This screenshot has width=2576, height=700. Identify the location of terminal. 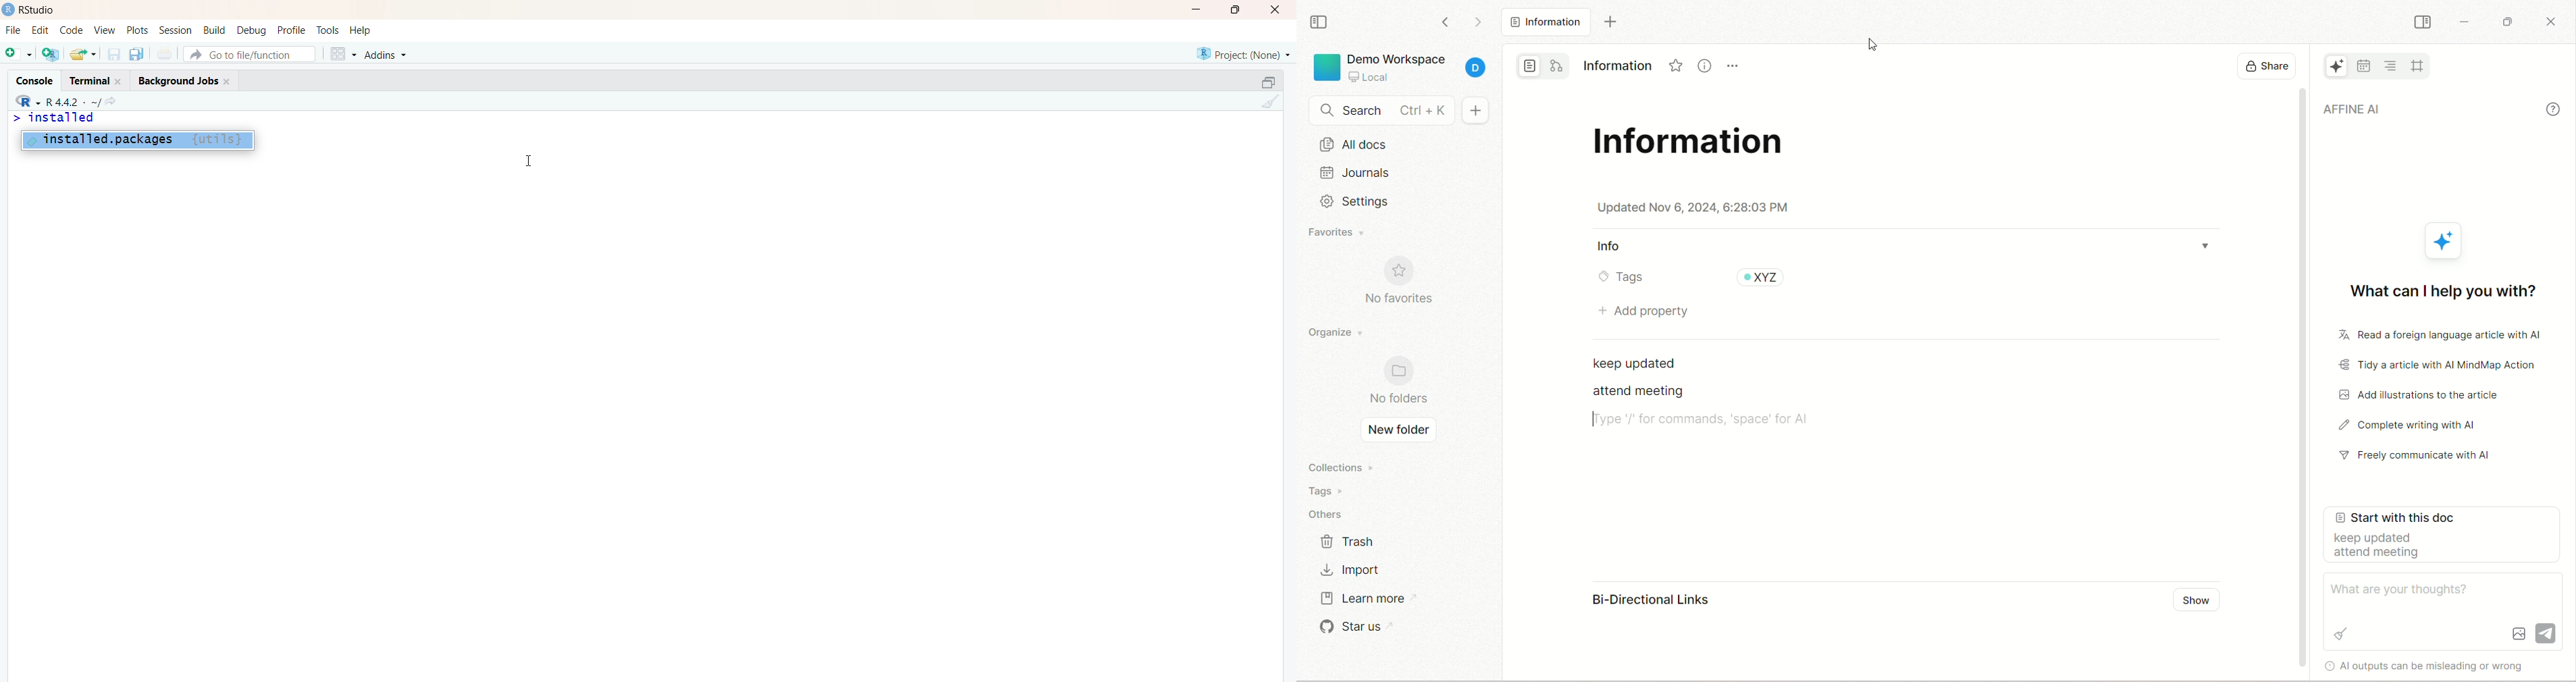
(95, 80).